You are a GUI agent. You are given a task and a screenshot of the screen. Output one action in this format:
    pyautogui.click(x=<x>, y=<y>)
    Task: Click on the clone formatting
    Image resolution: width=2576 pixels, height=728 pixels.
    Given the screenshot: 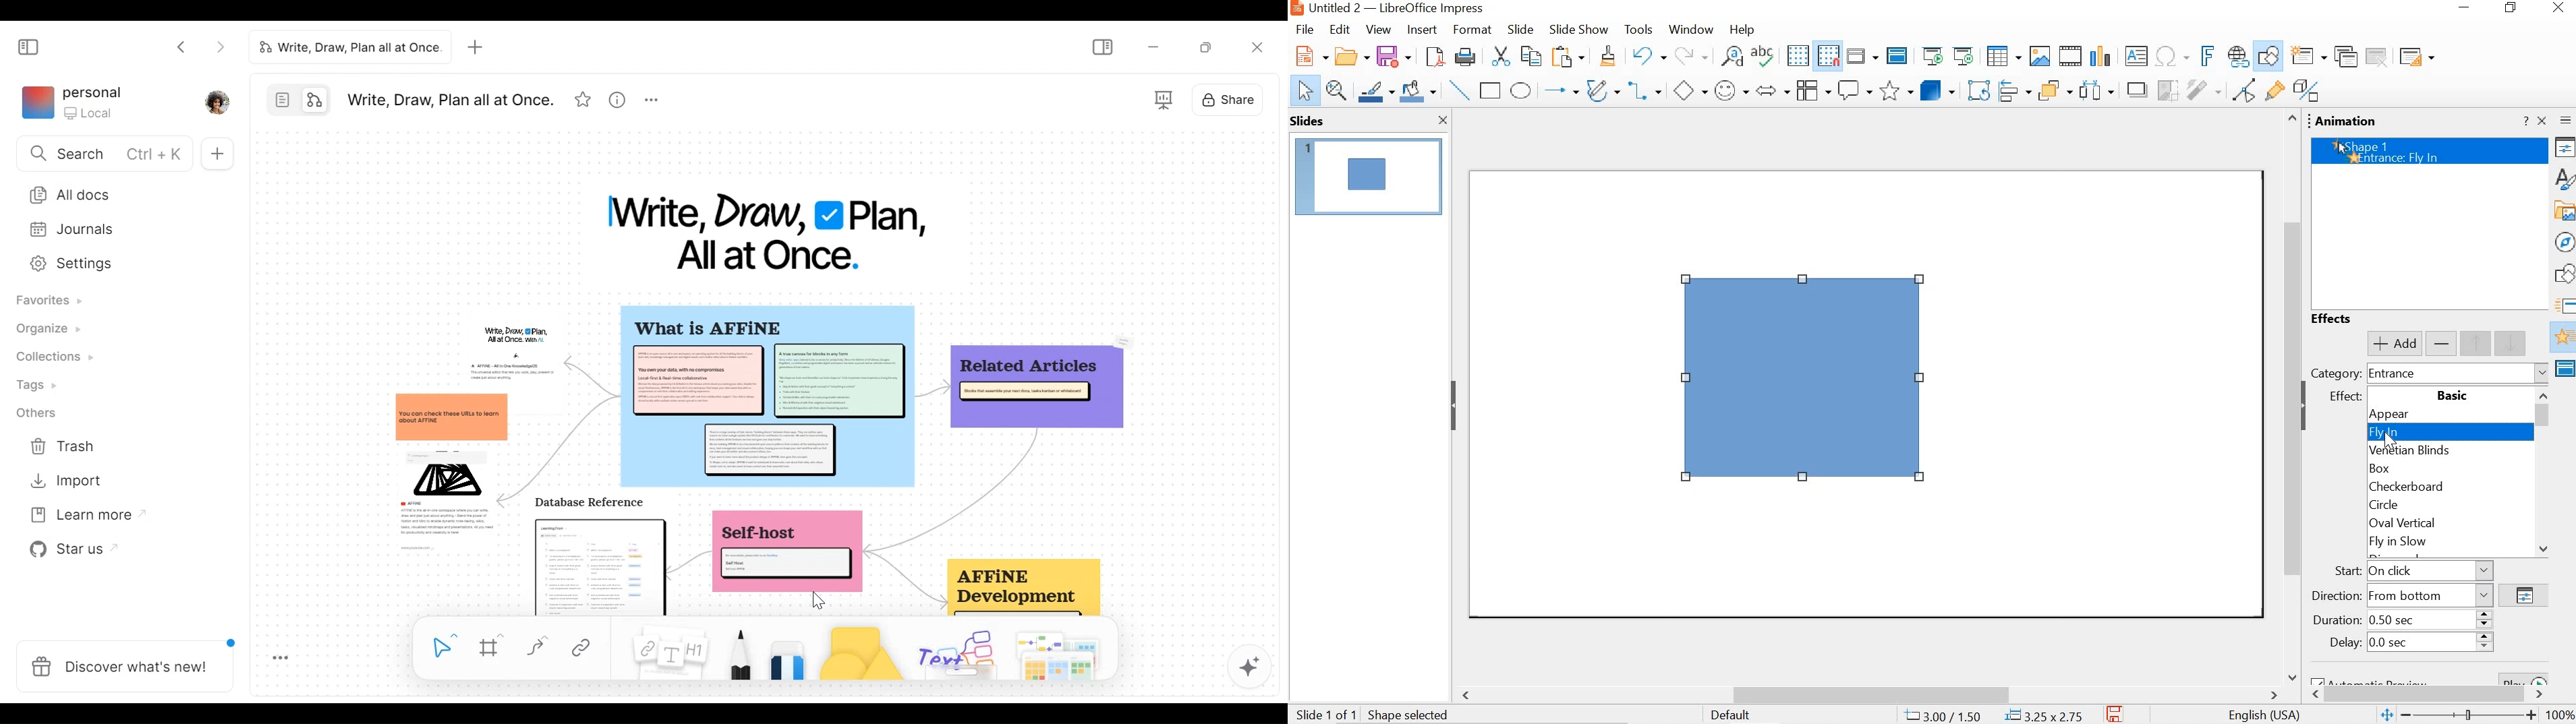 What is the action you would take?
    pyautogui.click(x=1607, y=57)
    